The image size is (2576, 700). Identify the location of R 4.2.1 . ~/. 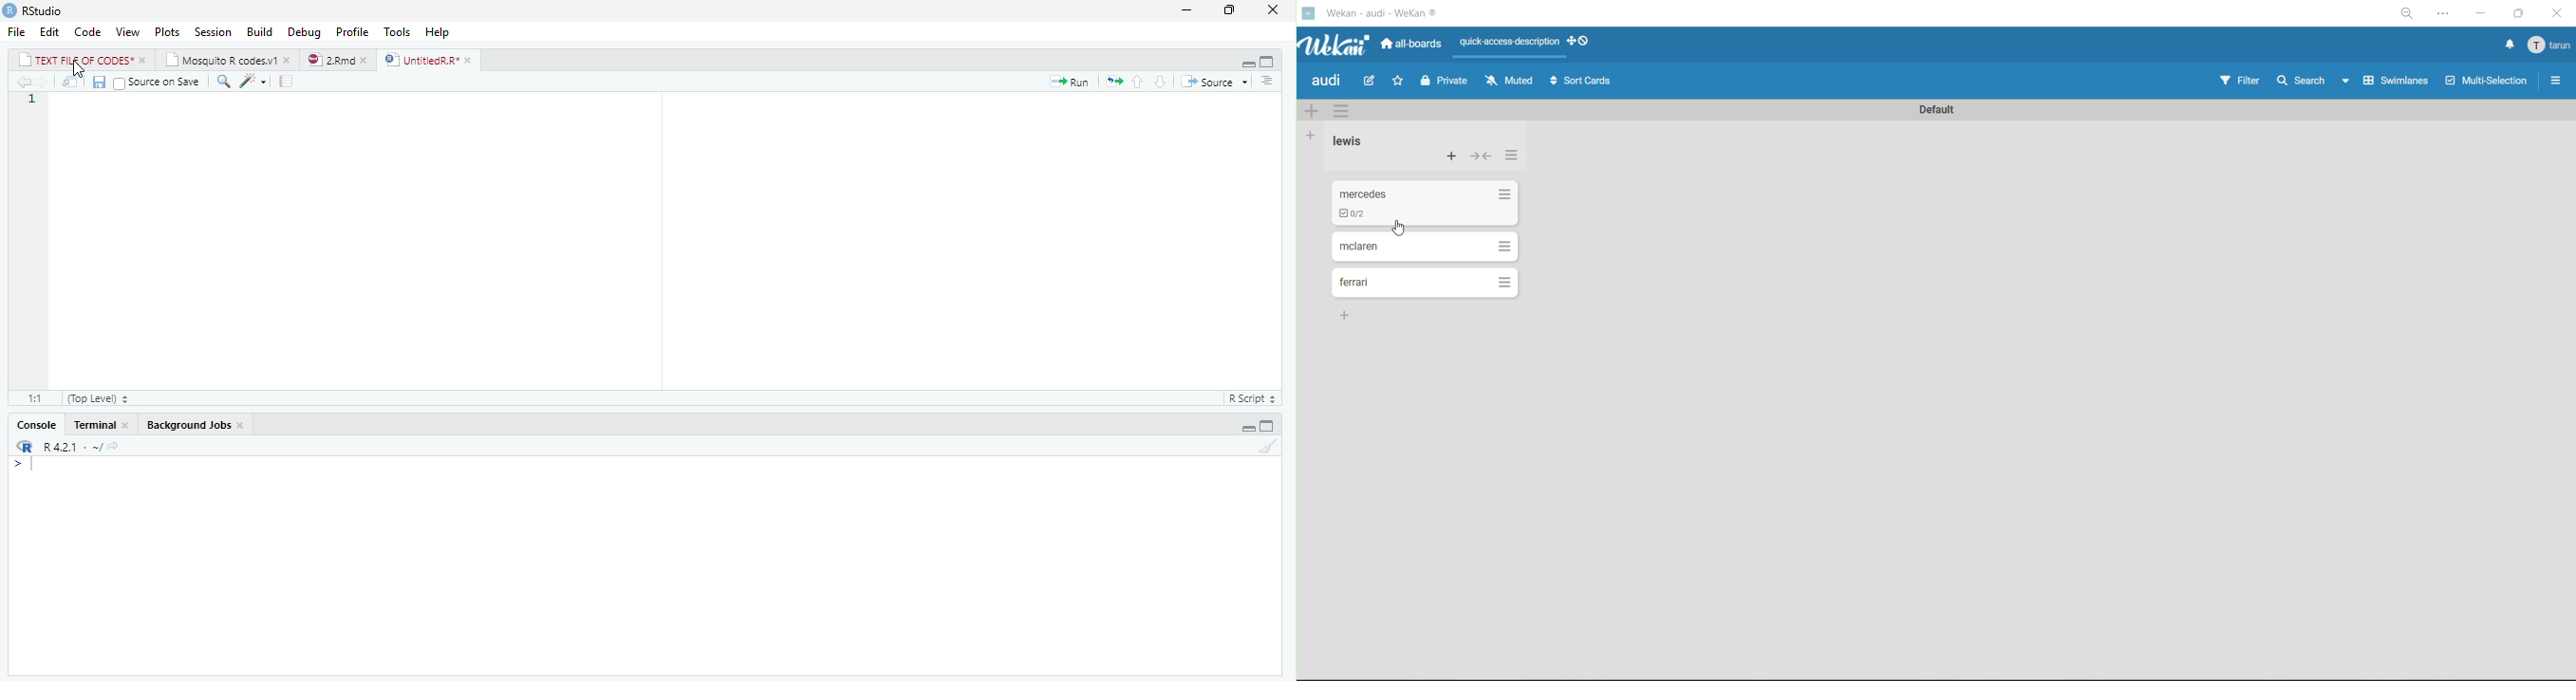
(82, 448).